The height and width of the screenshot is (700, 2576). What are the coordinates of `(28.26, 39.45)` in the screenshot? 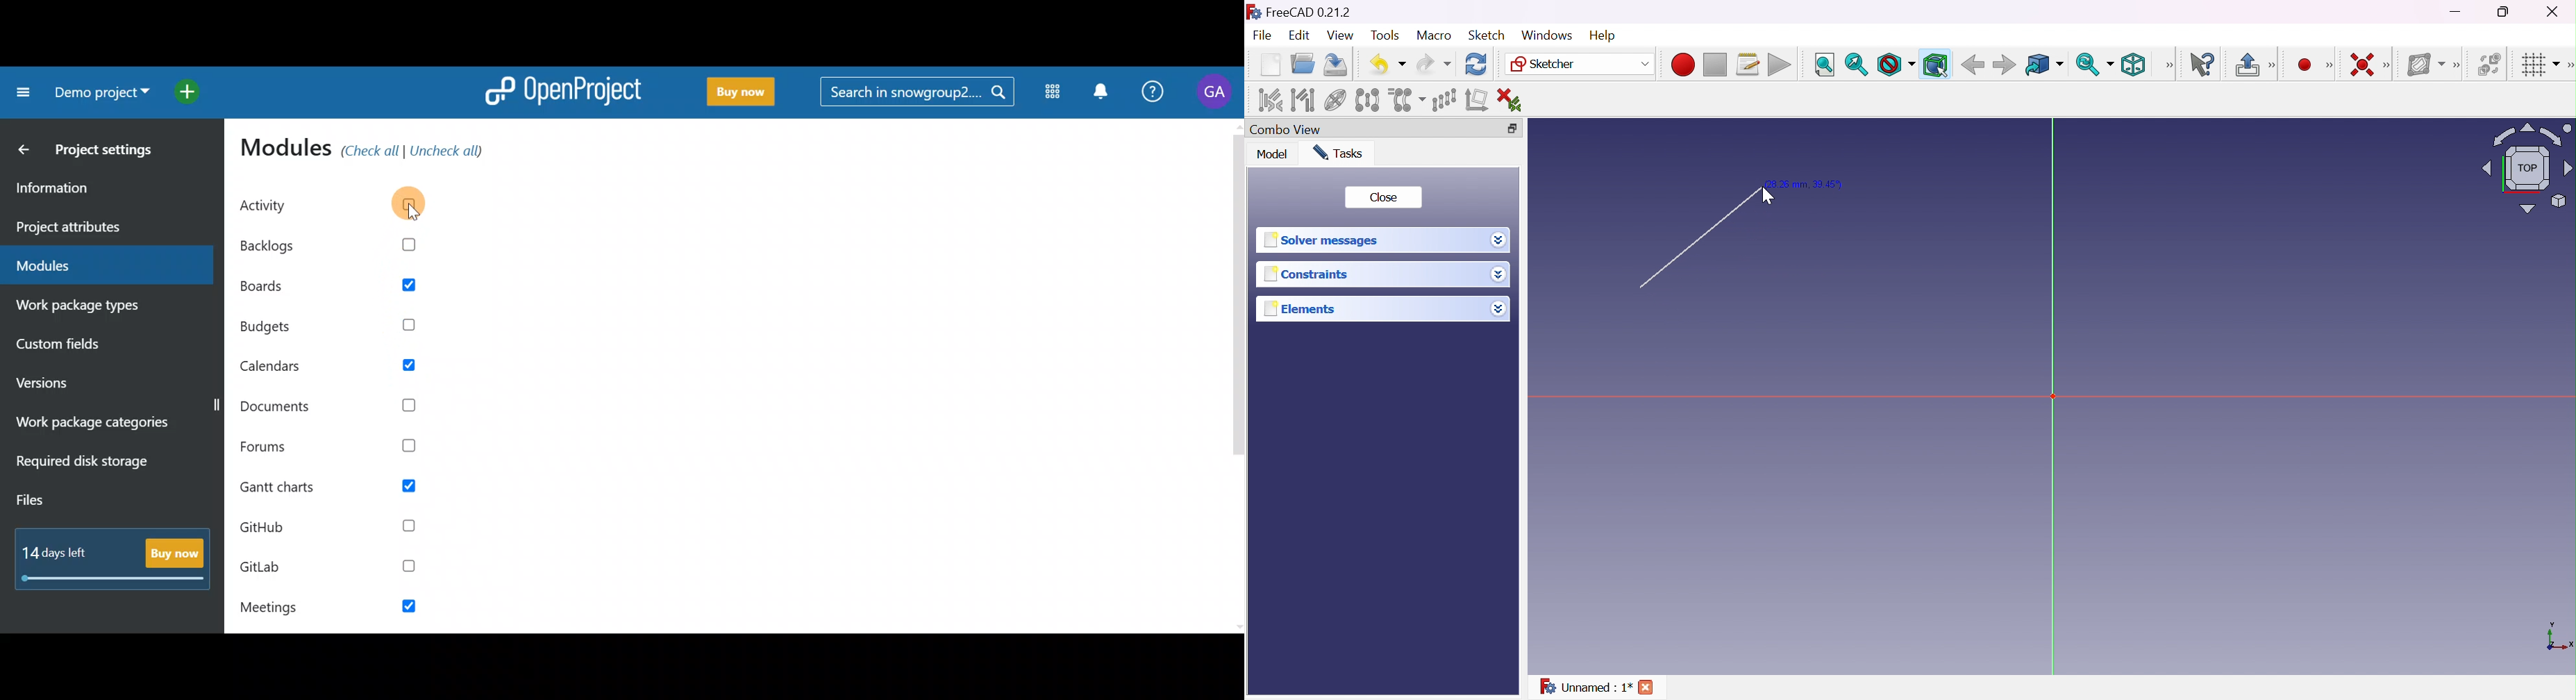 It's located at (1811, 183).